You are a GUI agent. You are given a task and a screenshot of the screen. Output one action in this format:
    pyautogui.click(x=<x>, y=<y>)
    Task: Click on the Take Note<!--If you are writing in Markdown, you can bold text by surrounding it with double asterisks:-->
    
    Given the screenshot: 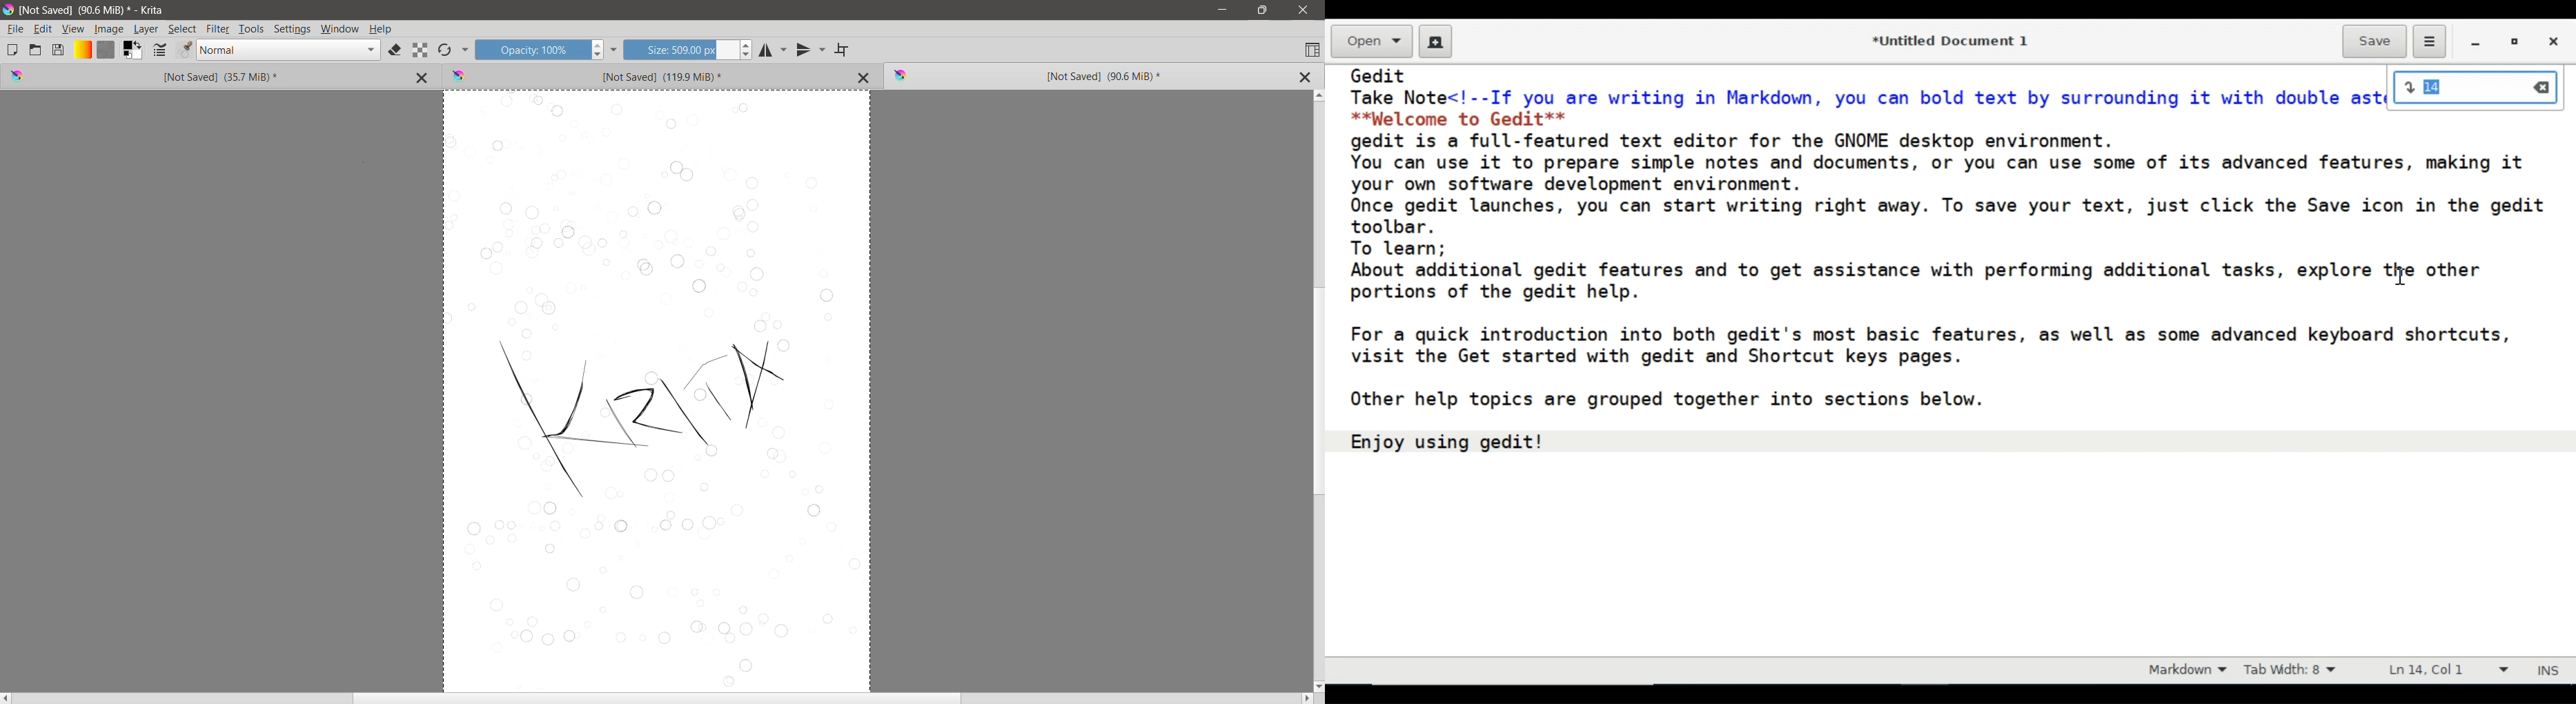 What is the action you would take?
    pyautogui.click(x=1868, y=96)
    